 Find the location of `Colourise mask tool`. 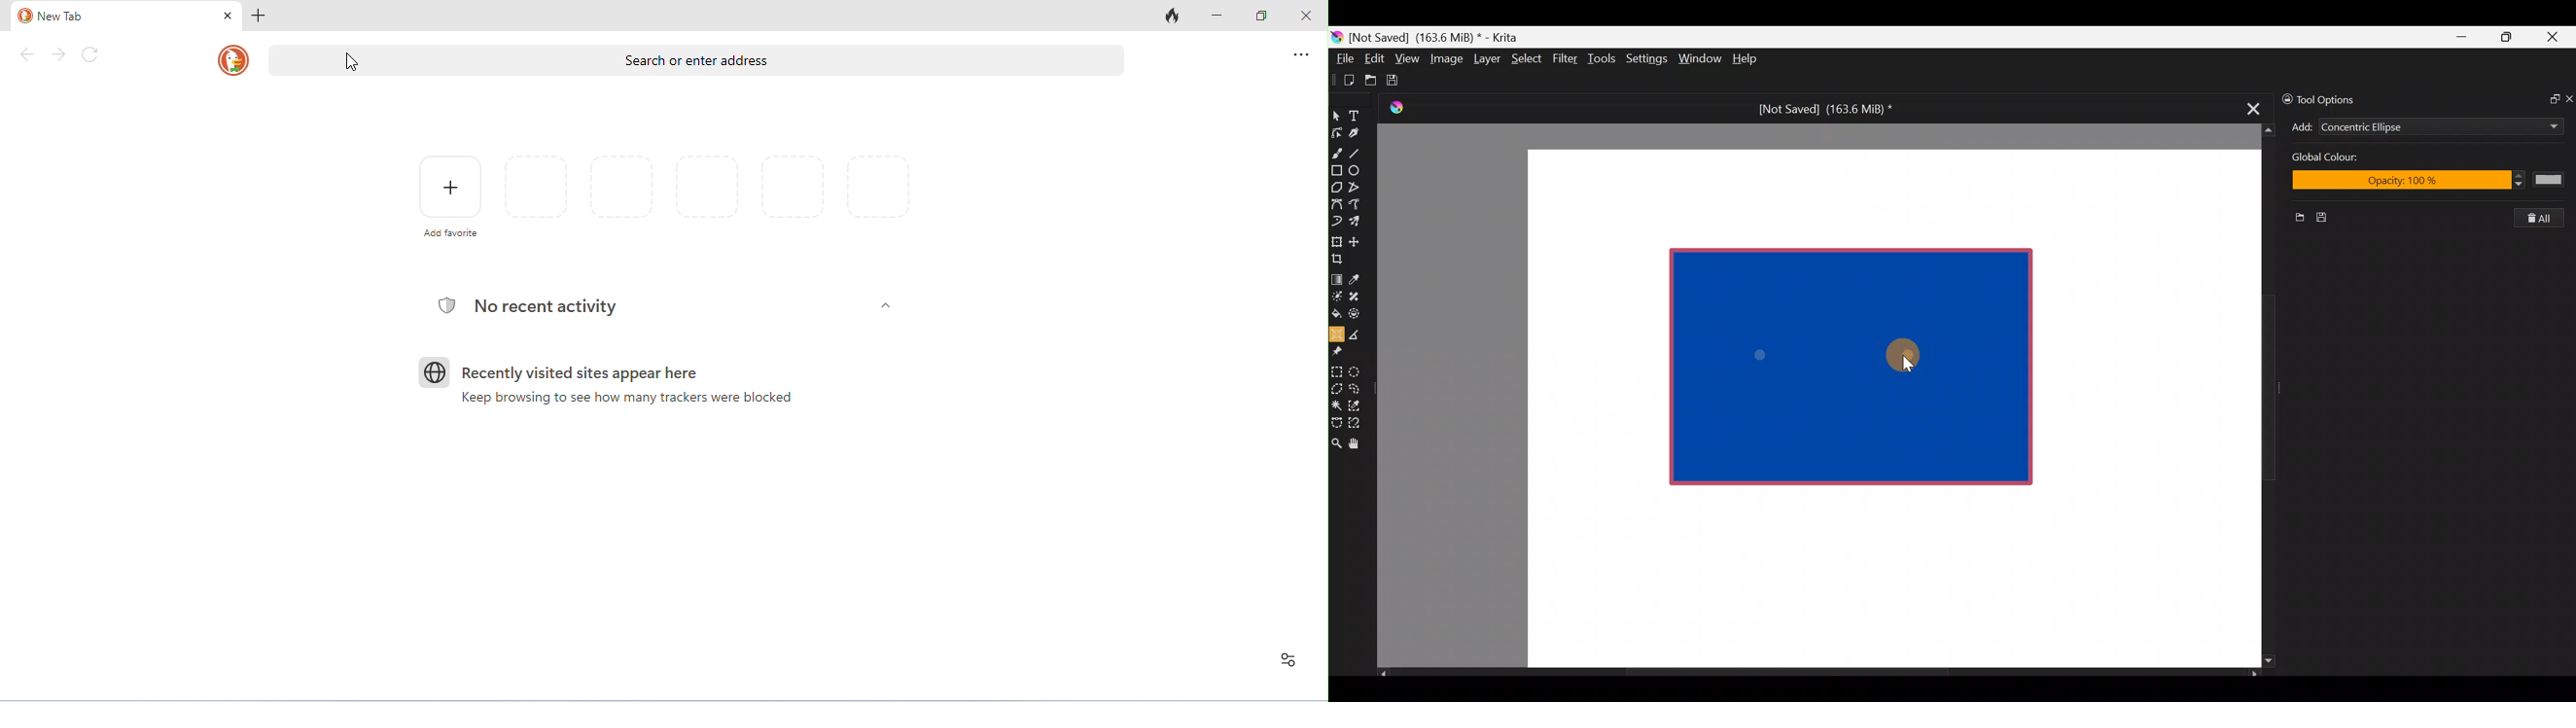

Colourise mask tool is located at coordinates (1337, 294).